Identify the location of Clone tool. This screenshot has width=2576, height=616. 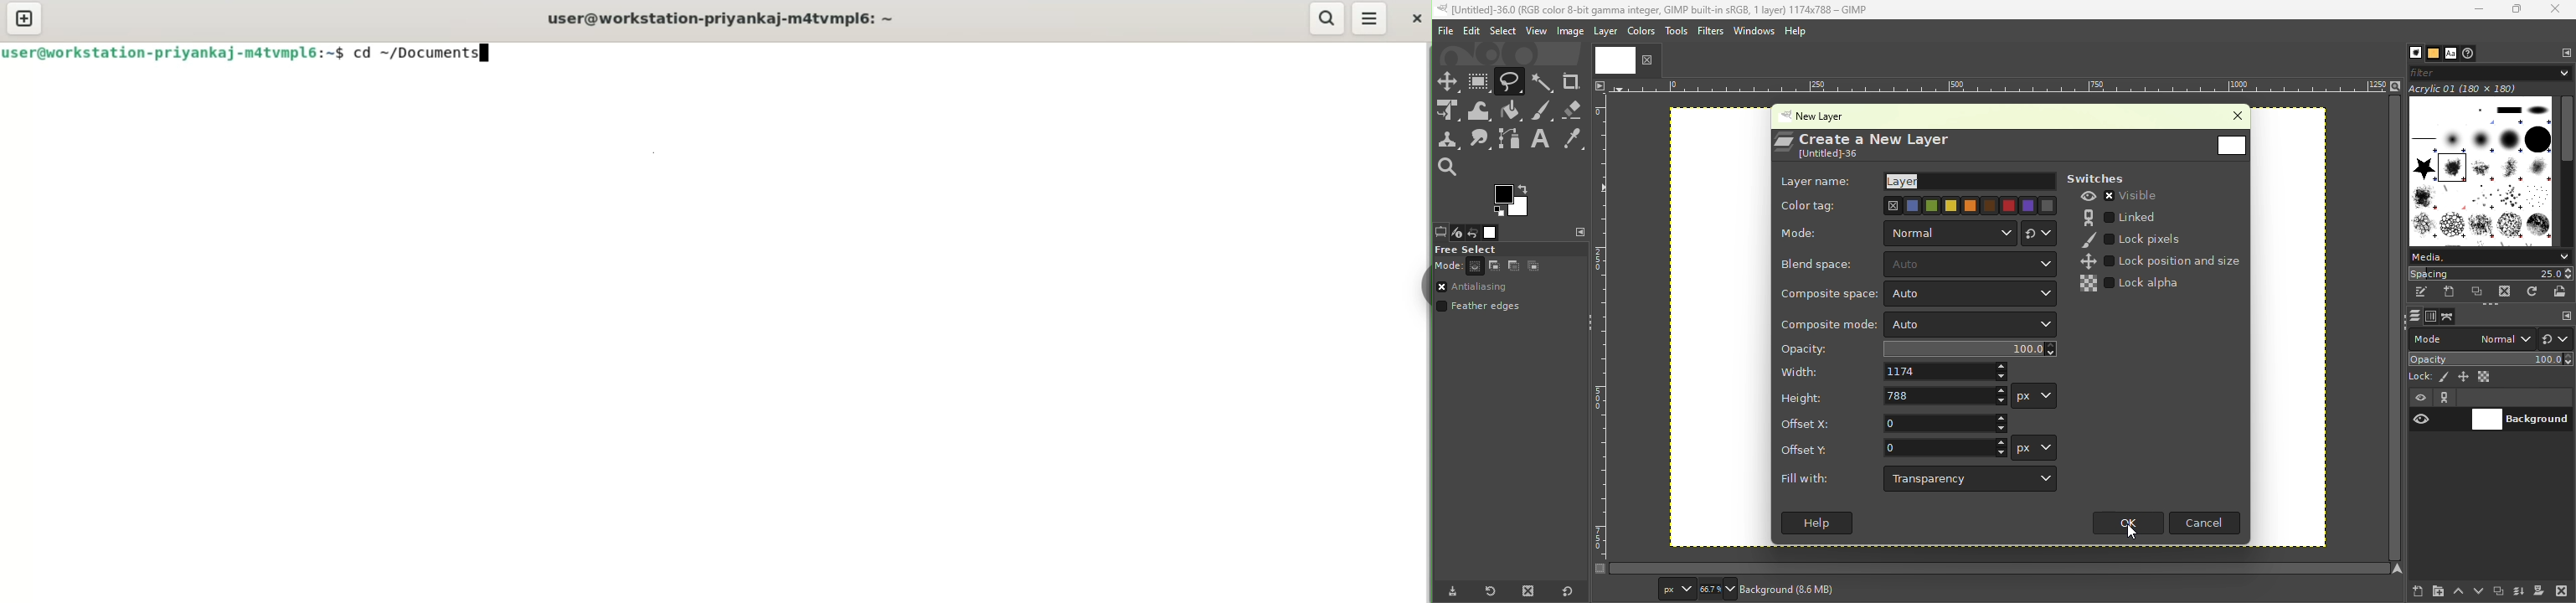
(1449, 141).